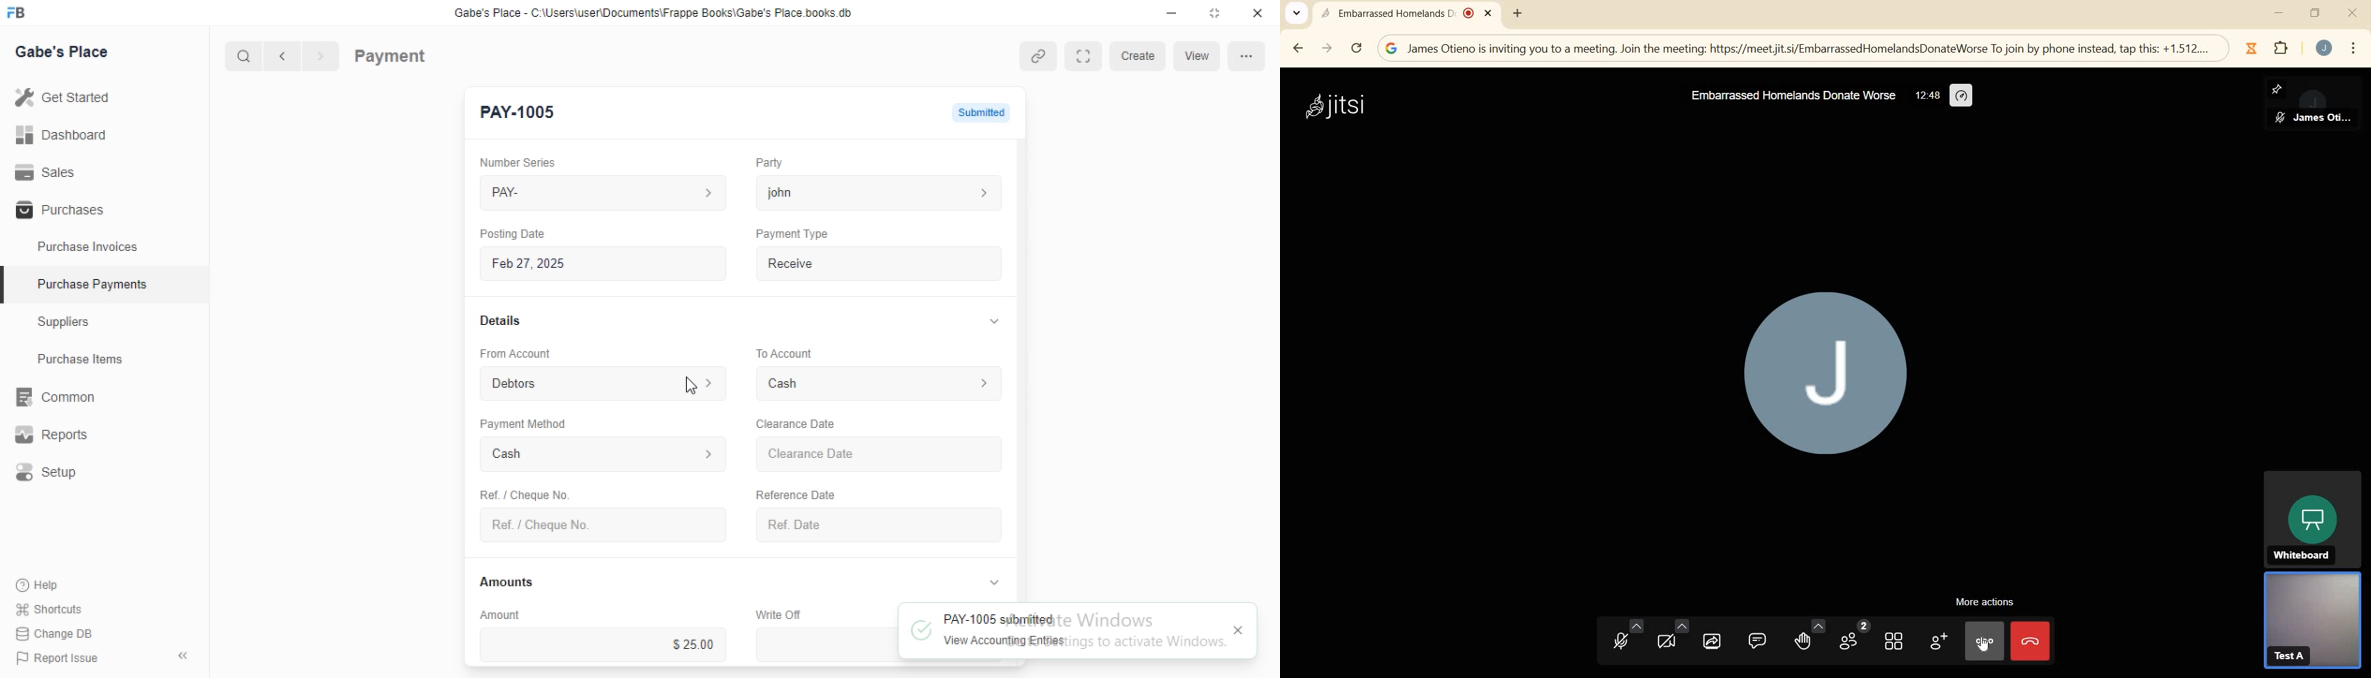  I want to click on selected, so click(8, 287).